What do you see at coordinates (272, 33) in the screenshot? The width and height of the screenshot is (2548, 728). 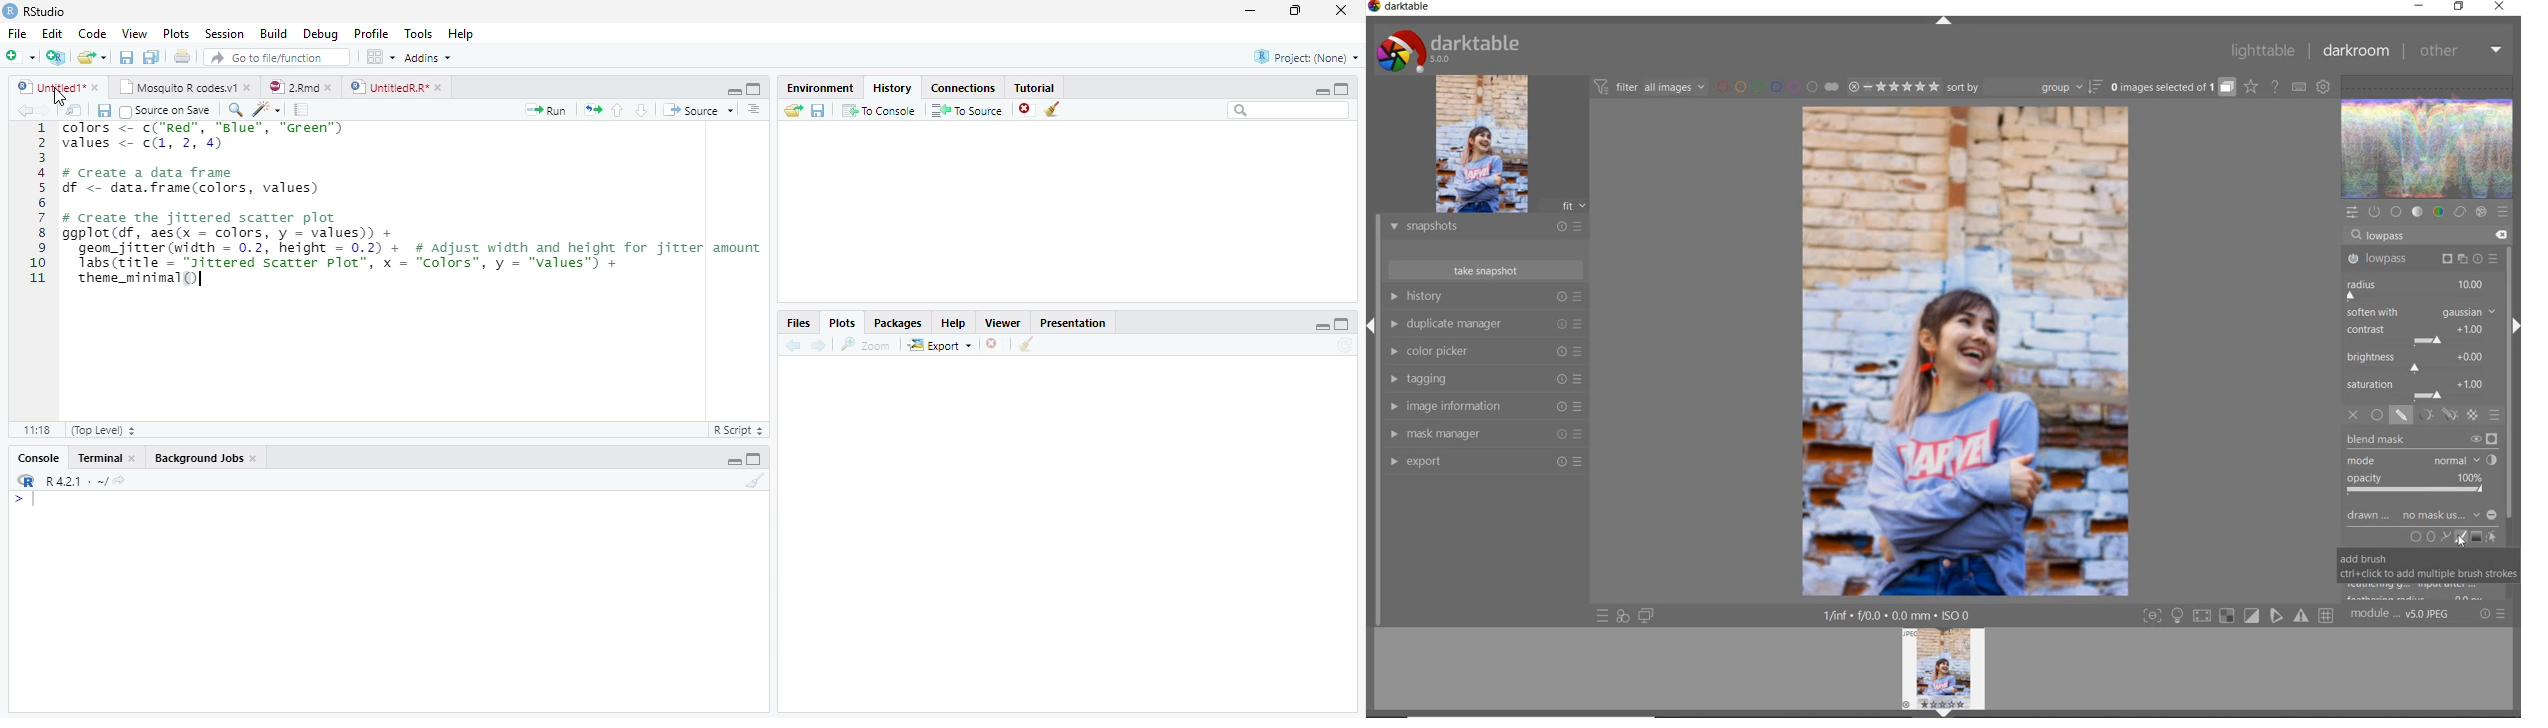 I see `Build` at bounding box center [272, 33].